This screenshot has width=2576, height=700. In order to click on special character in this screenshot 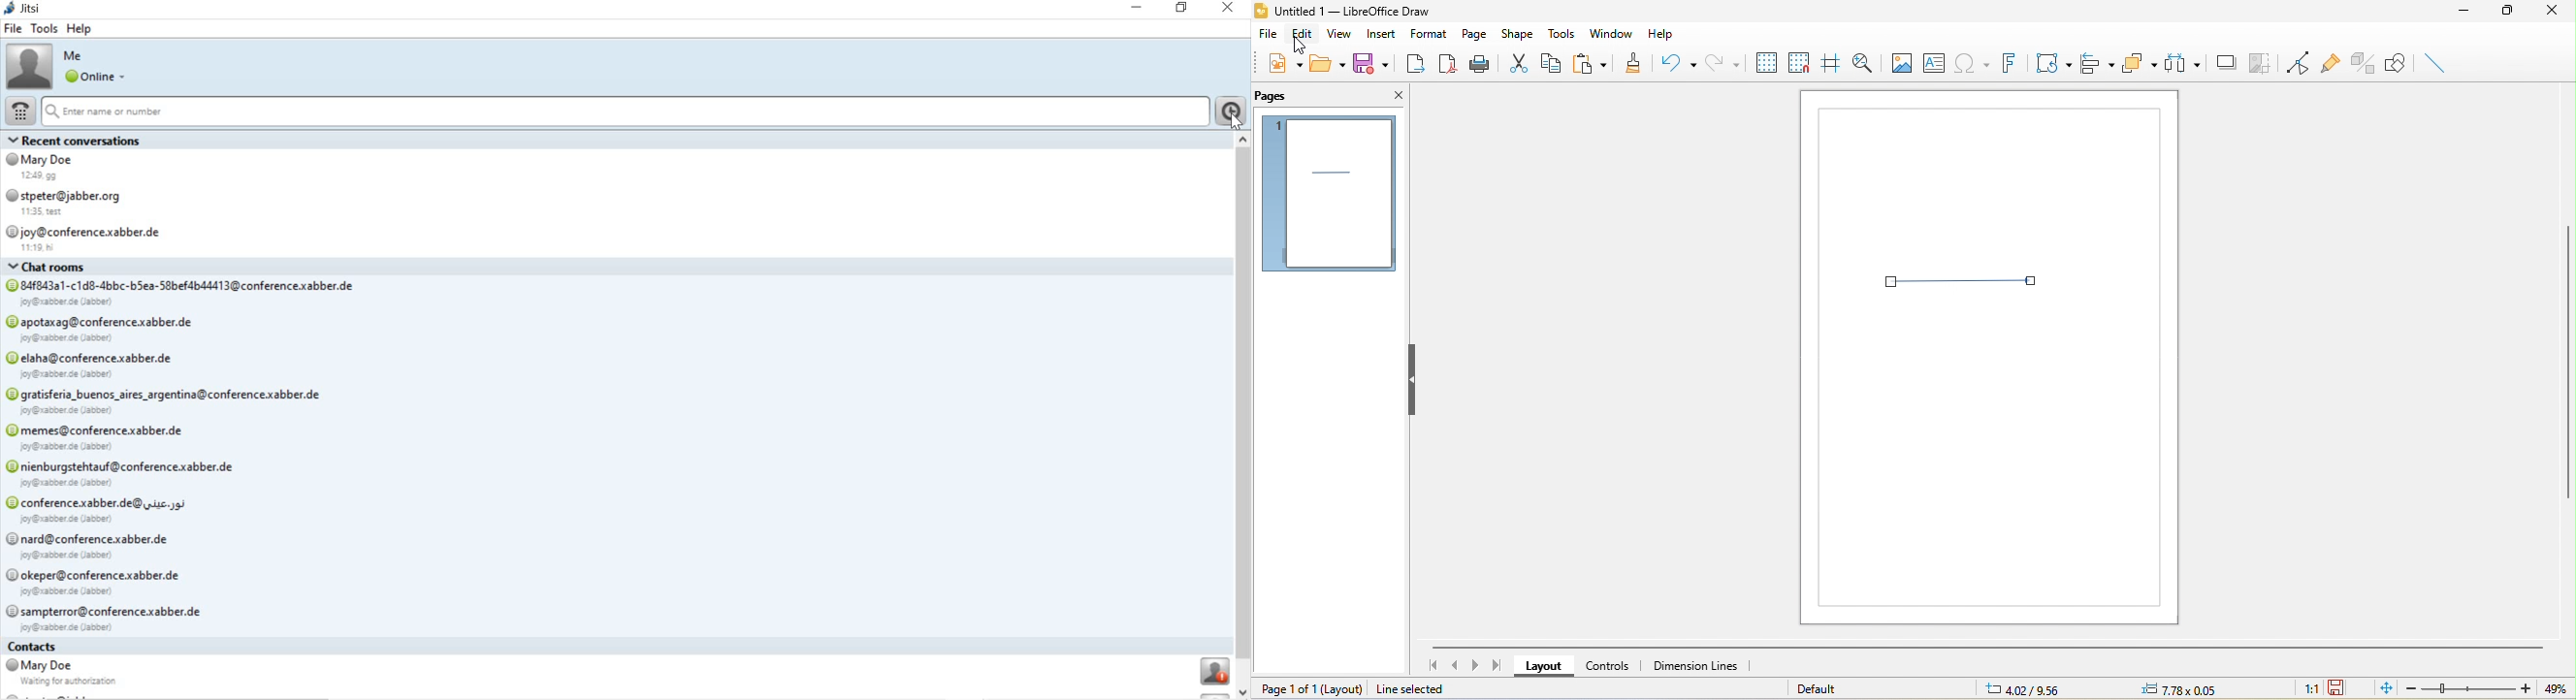, I will do `click(1971, 62)`.